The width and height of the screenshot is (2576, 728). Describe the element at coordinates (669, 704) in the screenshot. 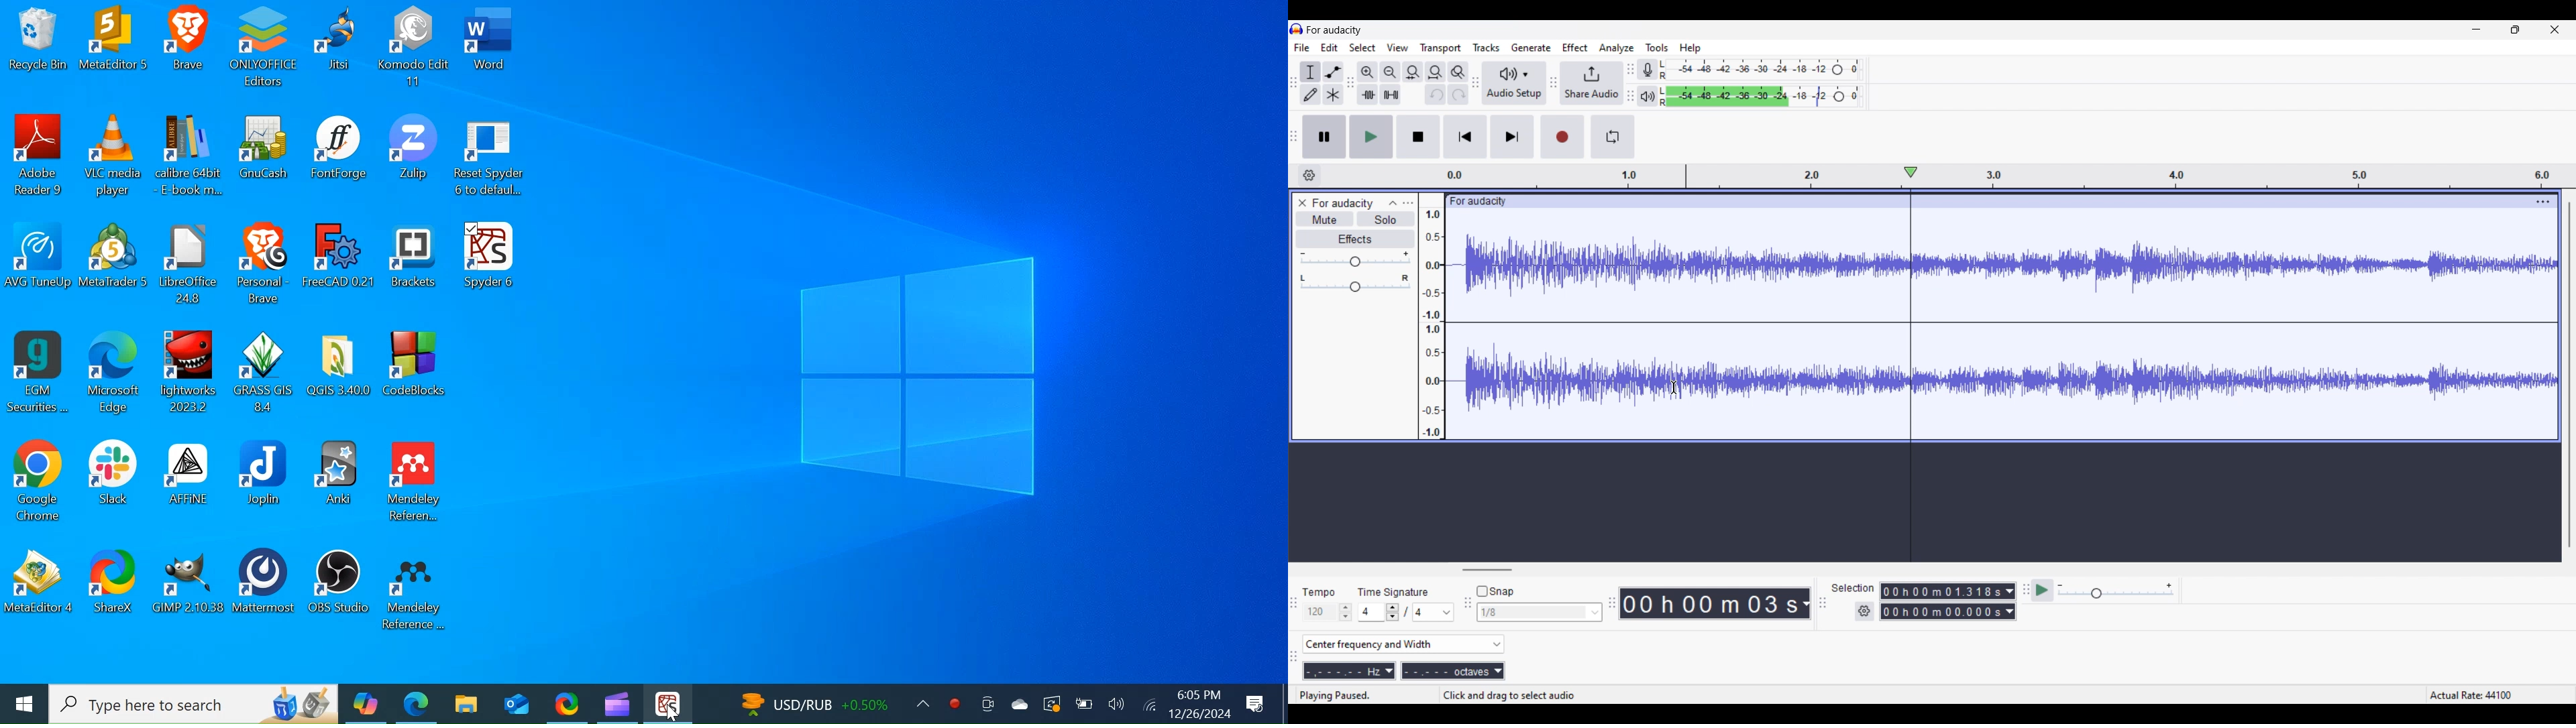

I see `Spyder Desktop Icon` at that location.